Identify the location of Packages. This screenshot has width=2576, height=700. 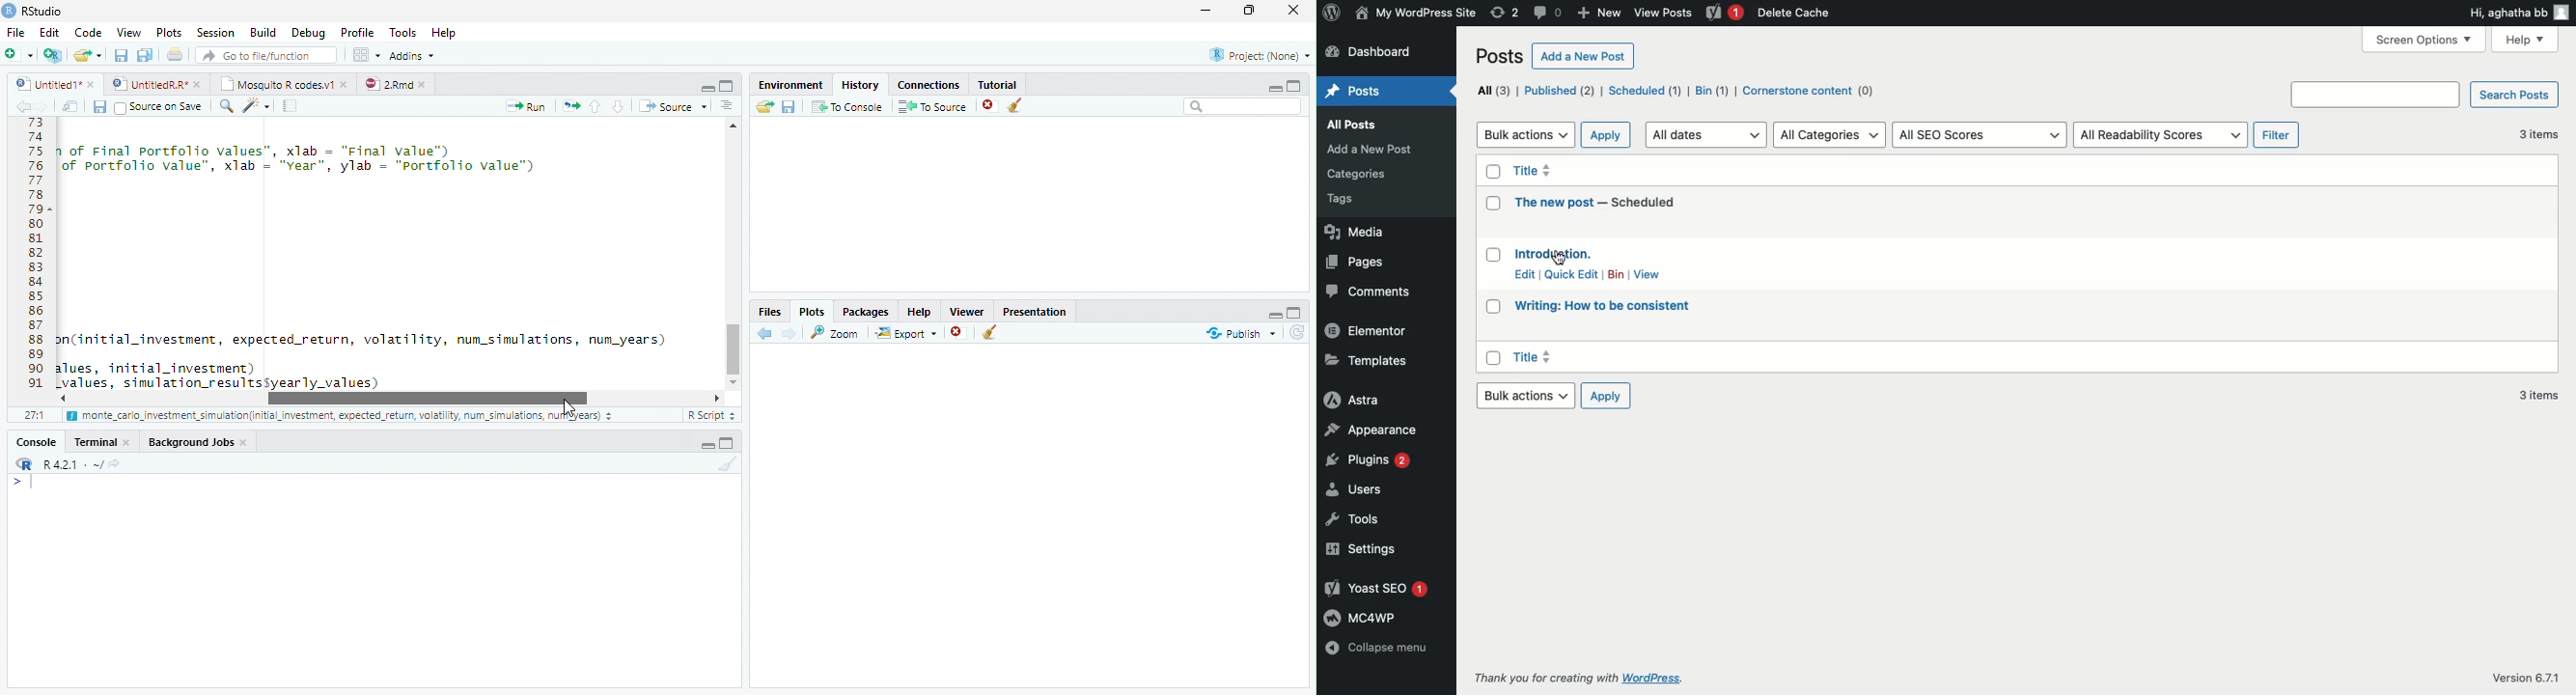
(865, 310).